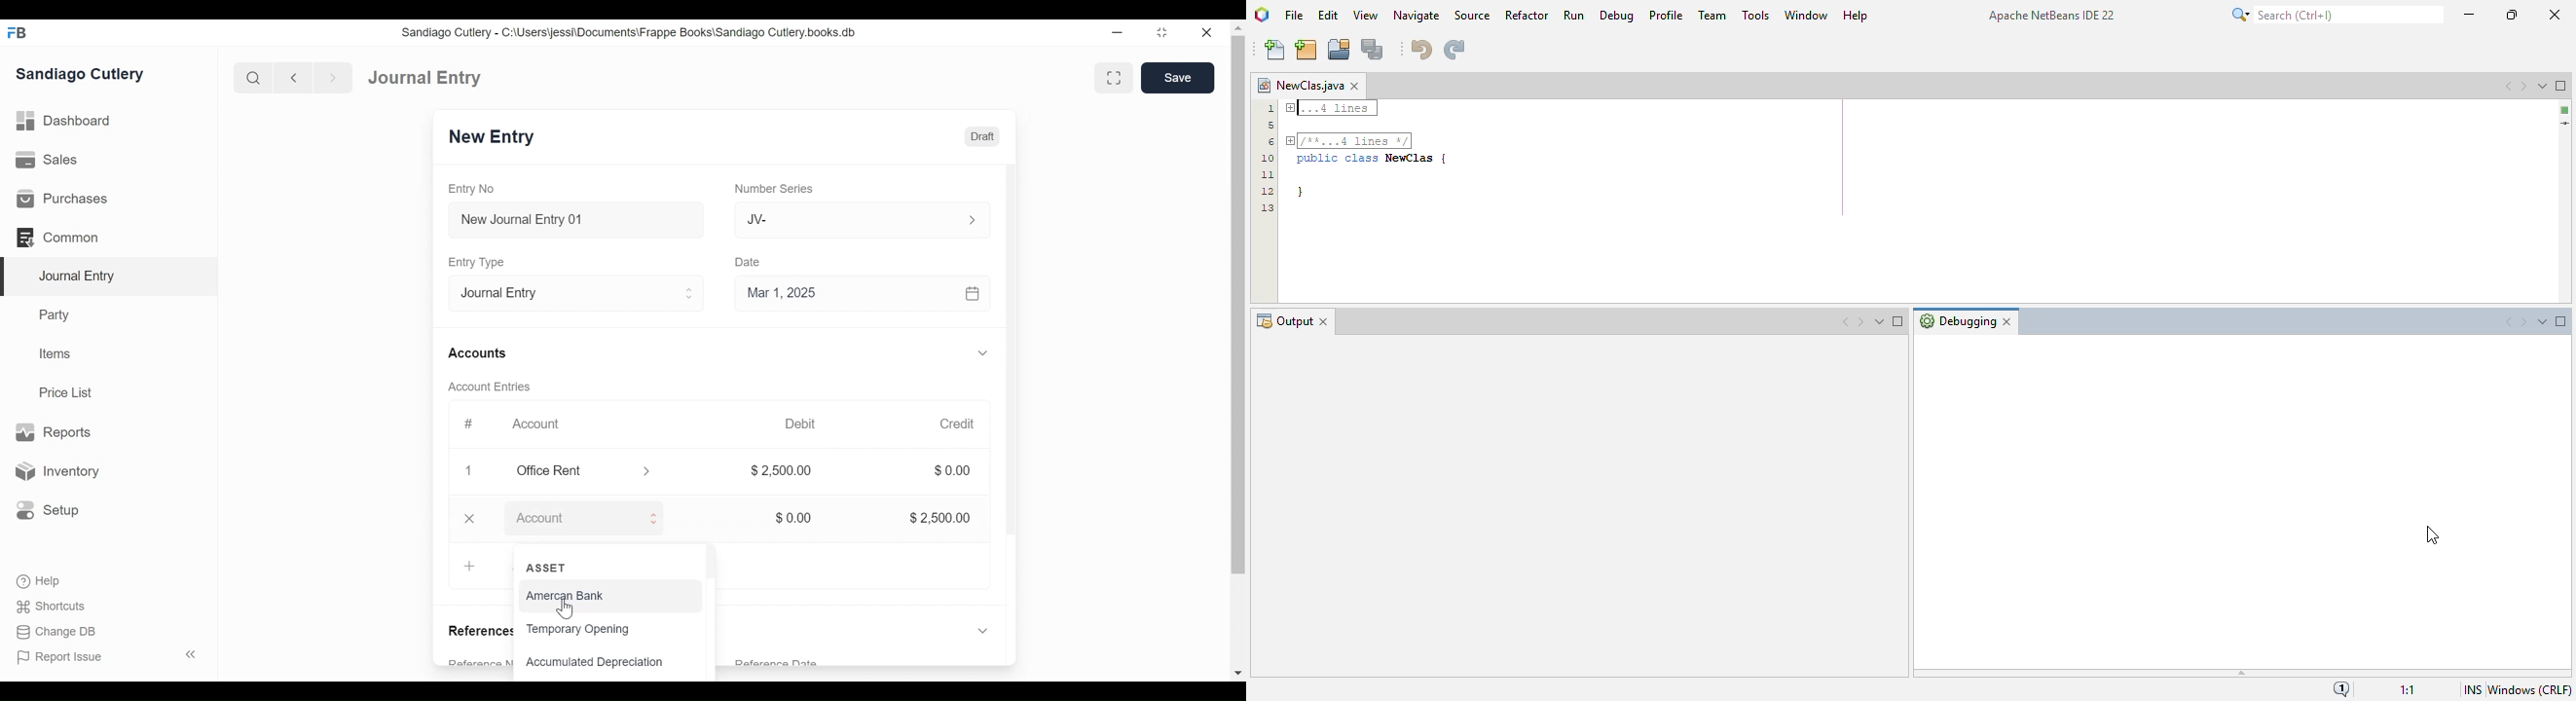 The height and width of the screenshot is (728, 2576). Describe the element at coordinates (757, 262) in the screenshot. I see `Date` at that location.